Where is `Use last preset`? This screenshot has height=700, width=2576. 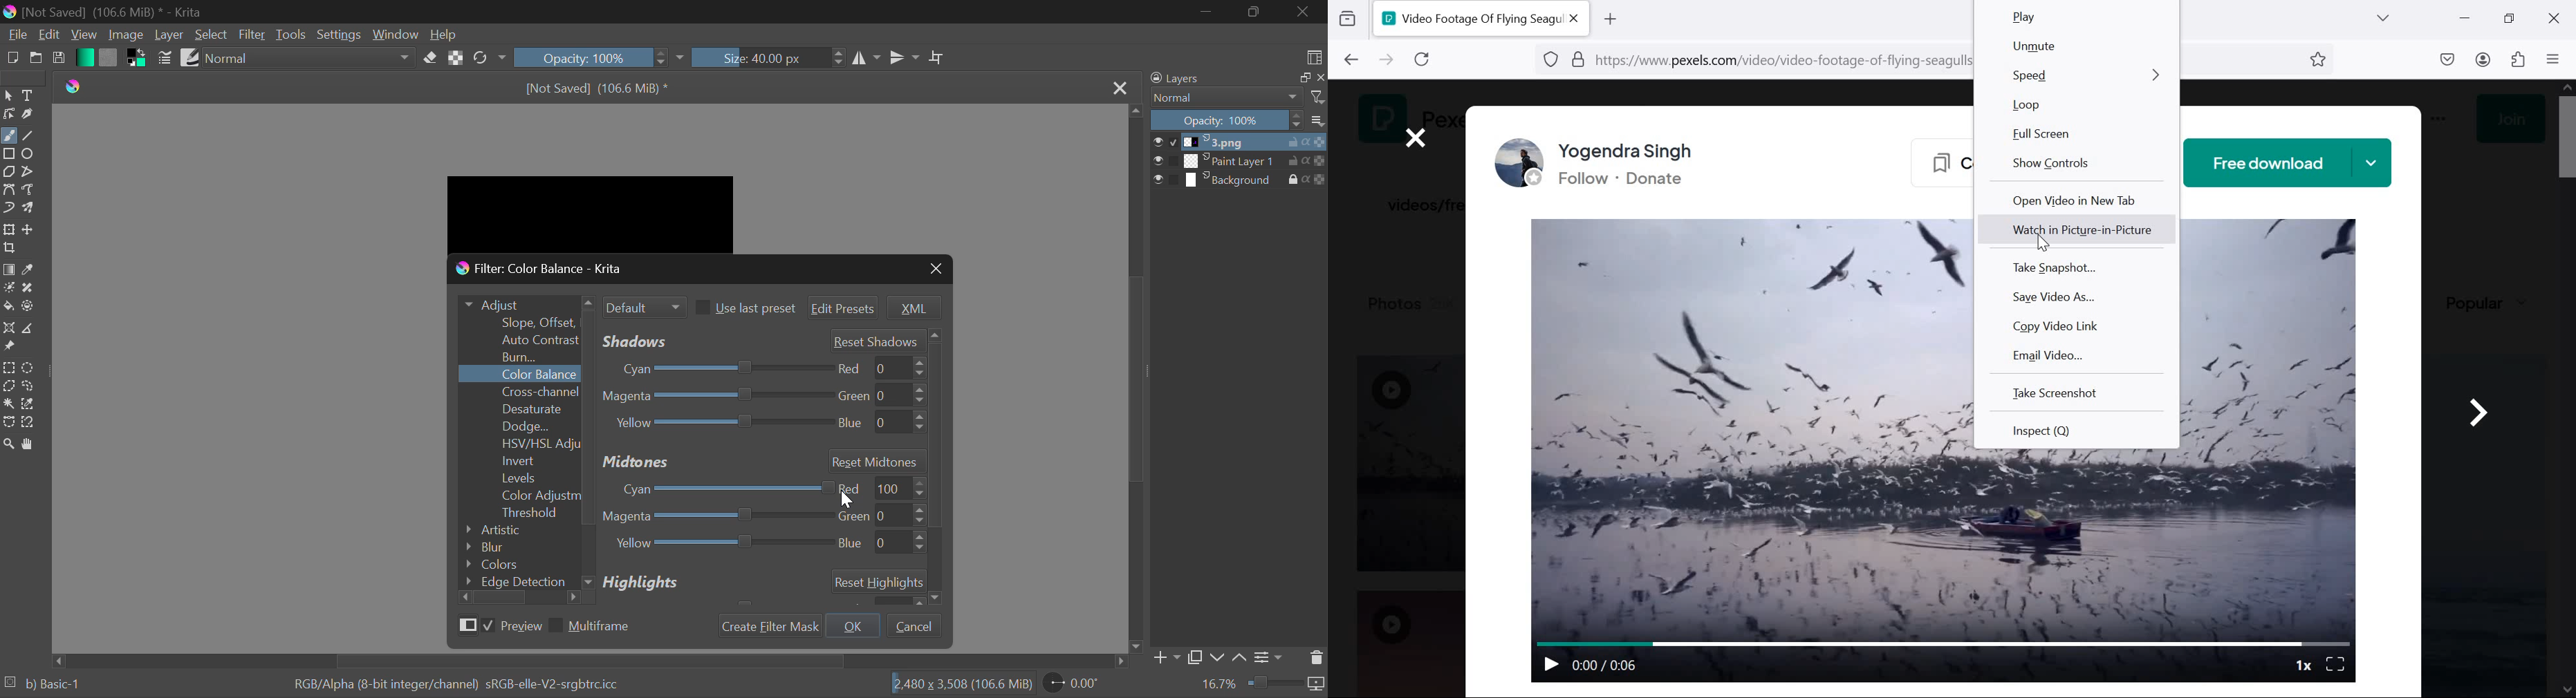
Use last preset is located at coordinates (744, 308).